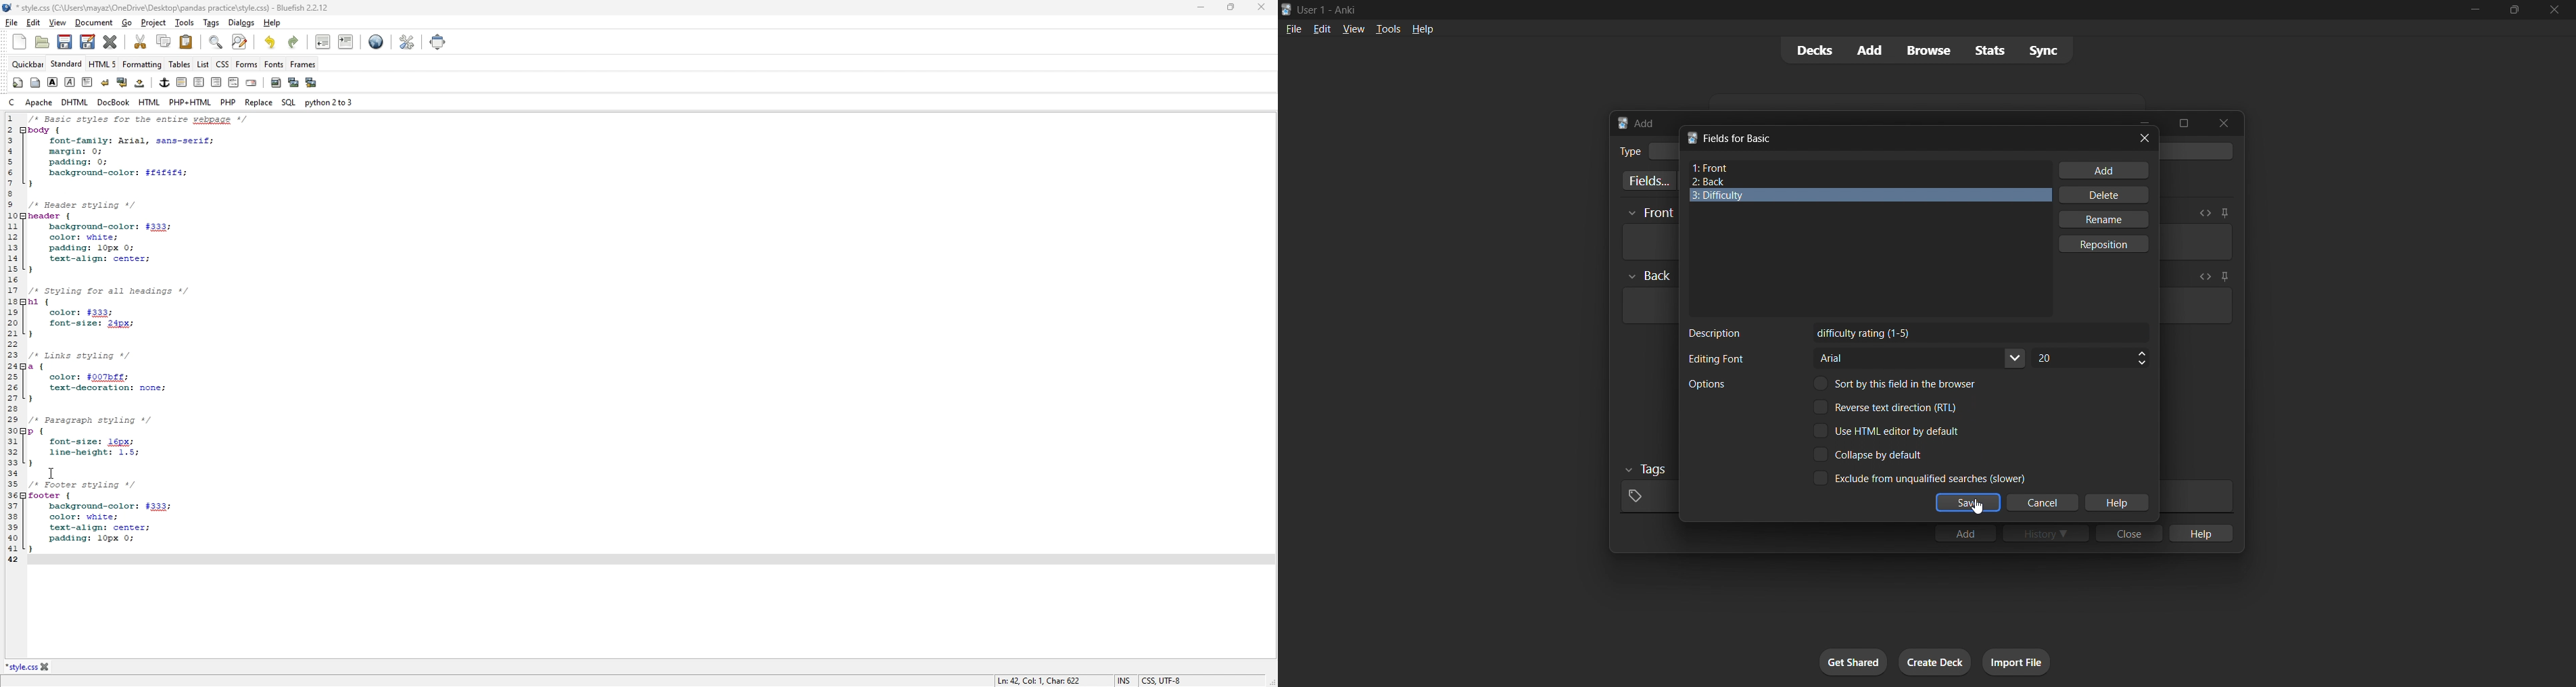  I want to click on basic card type, so click(1663, 151).